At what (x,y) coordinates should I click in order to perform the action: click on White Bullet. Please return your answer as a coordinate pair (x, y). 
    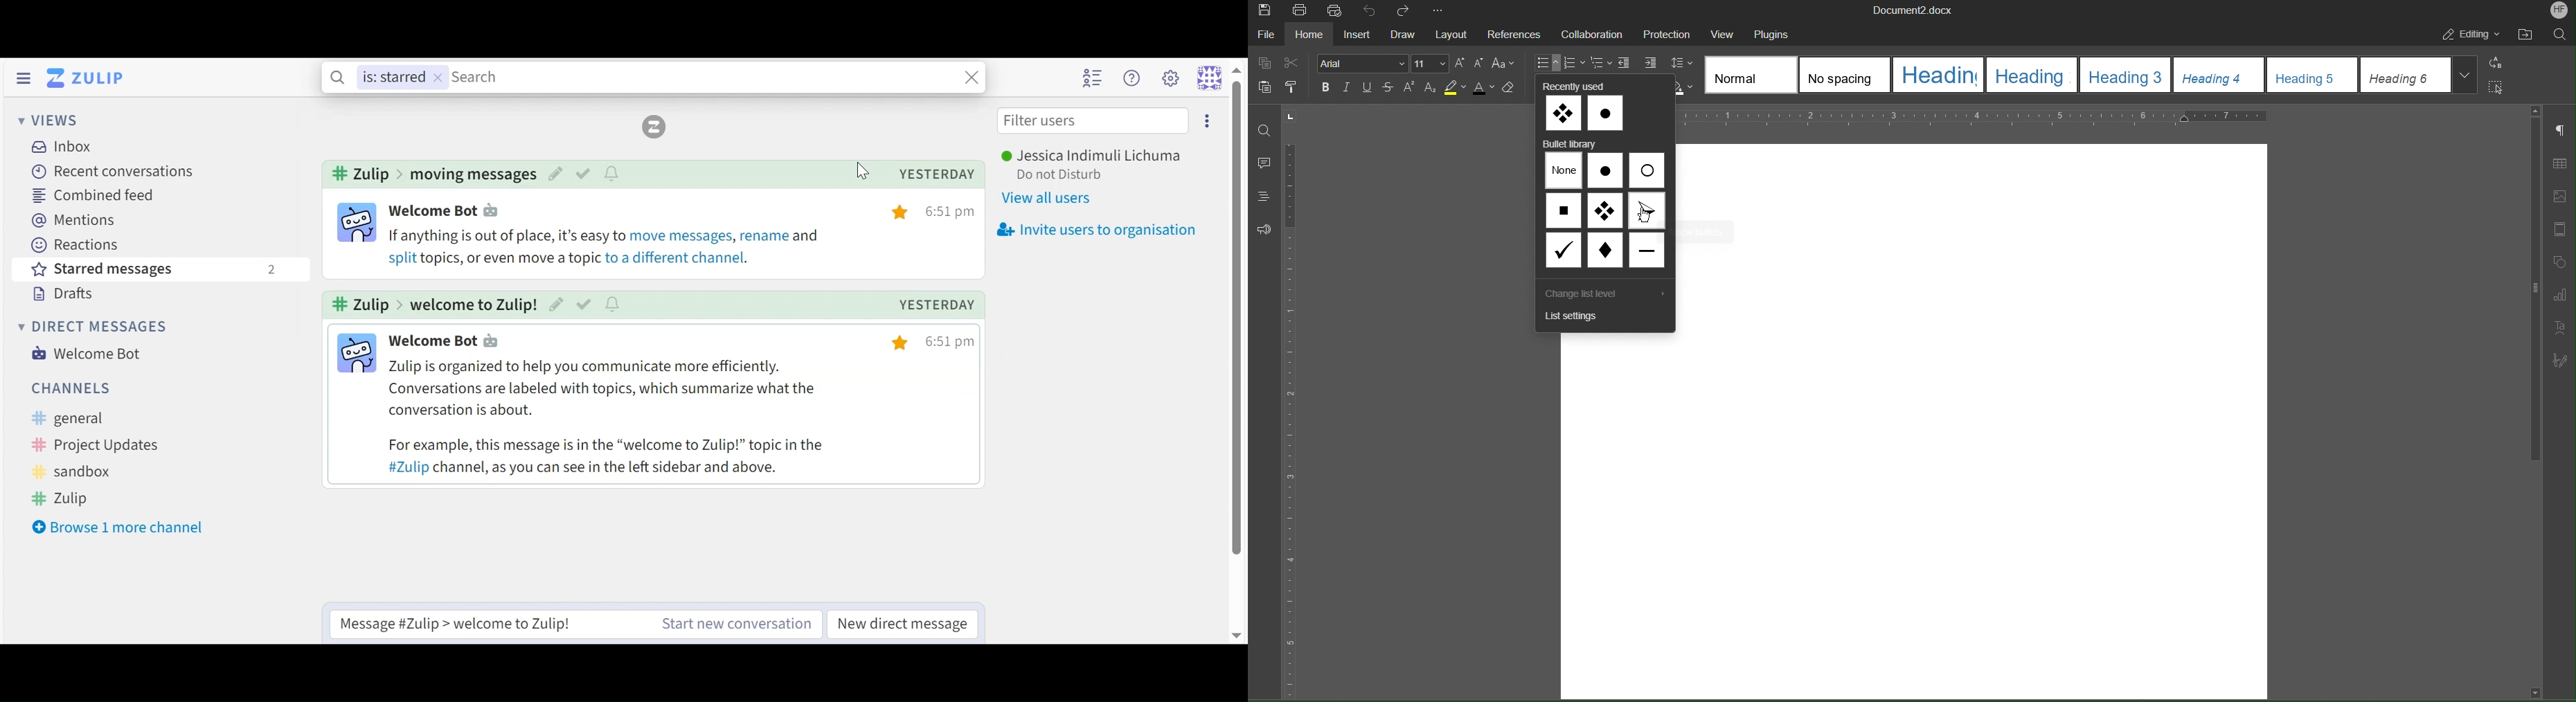
    Looking at the image, I should click on (1645, 170).